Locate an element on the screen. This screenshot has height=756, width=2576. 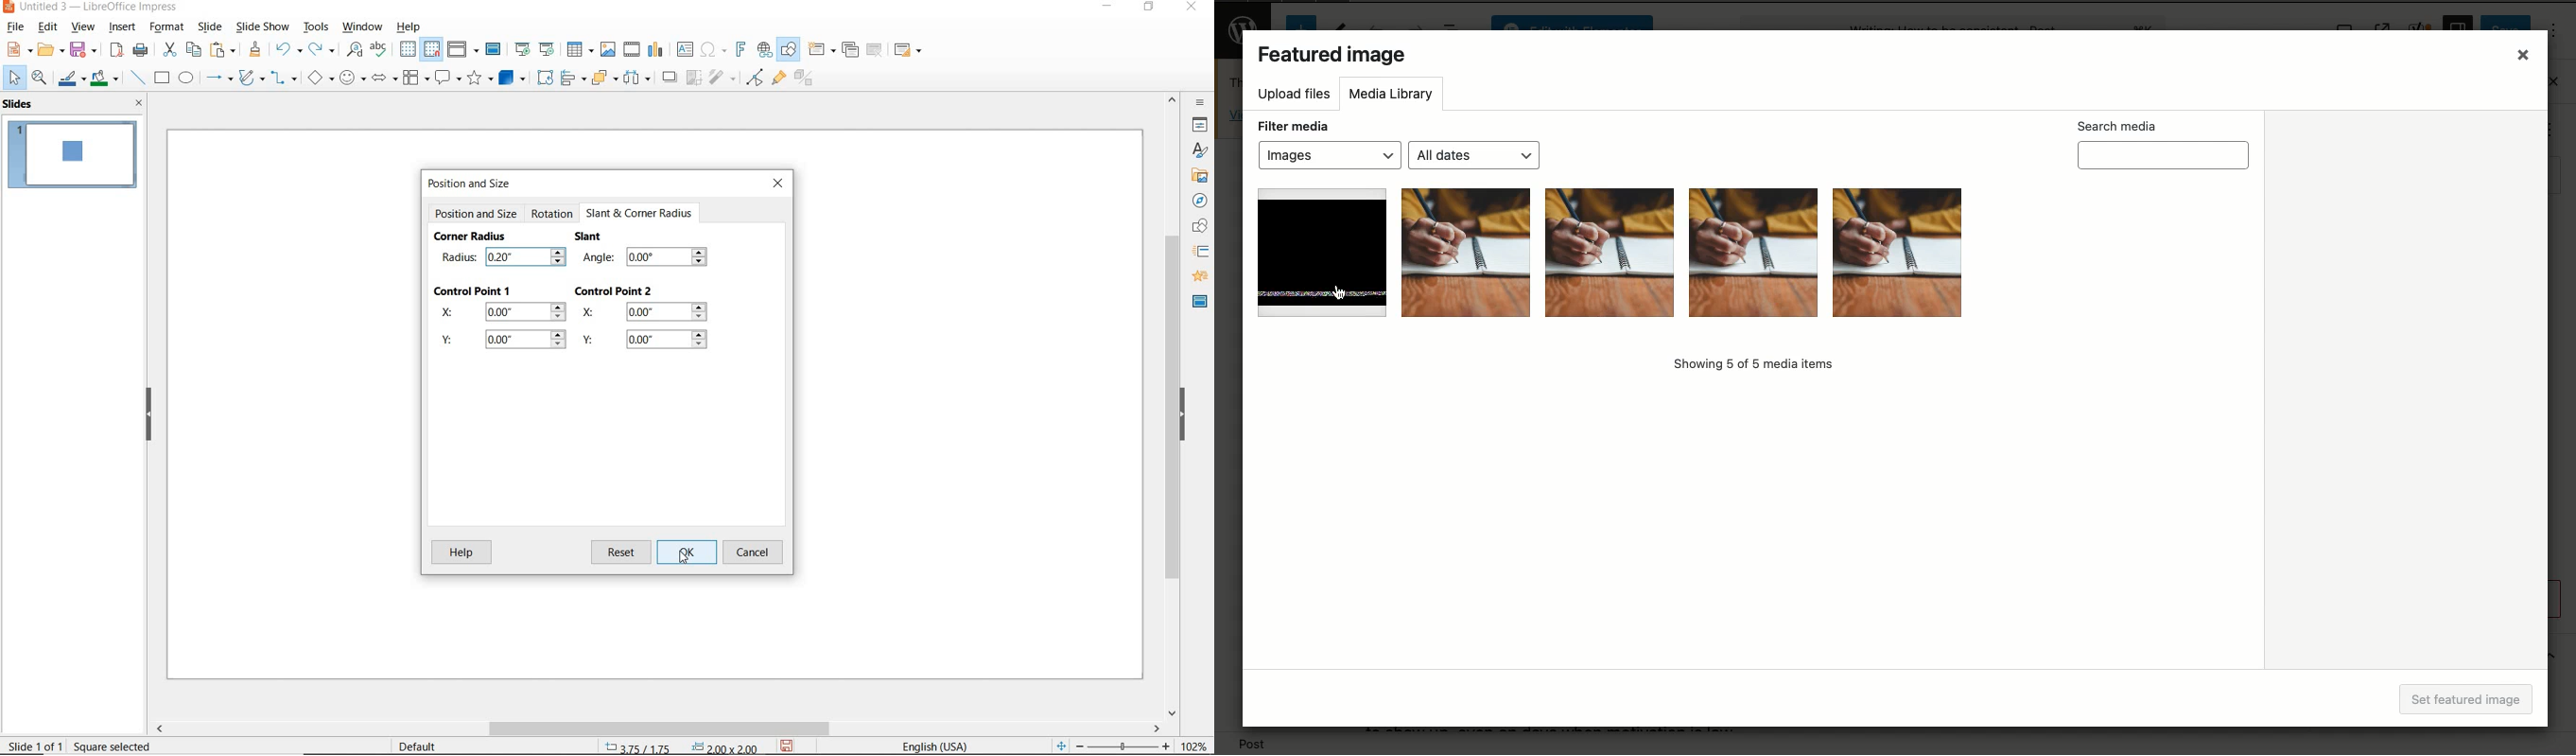
select is located at coordinates (12, 79).